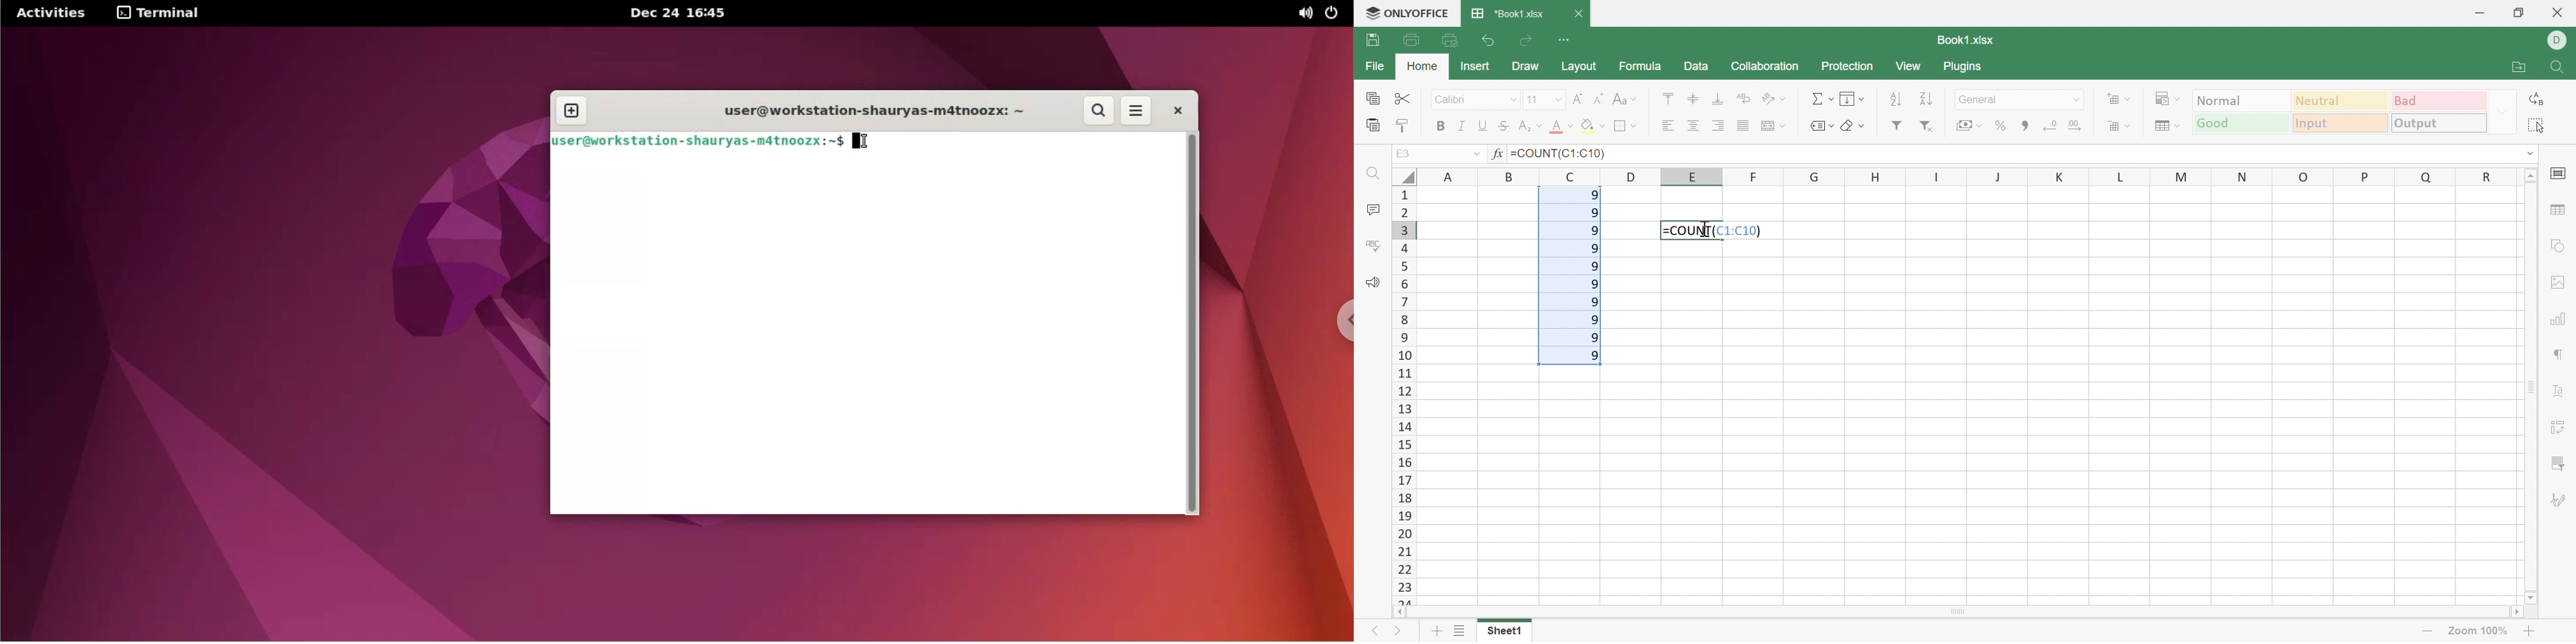 This screenshot has width=2576, height=644. What do you see at coordinates (1852, 98) in the screenshot?
I see `Fill` at bounding box center [1852, 98].